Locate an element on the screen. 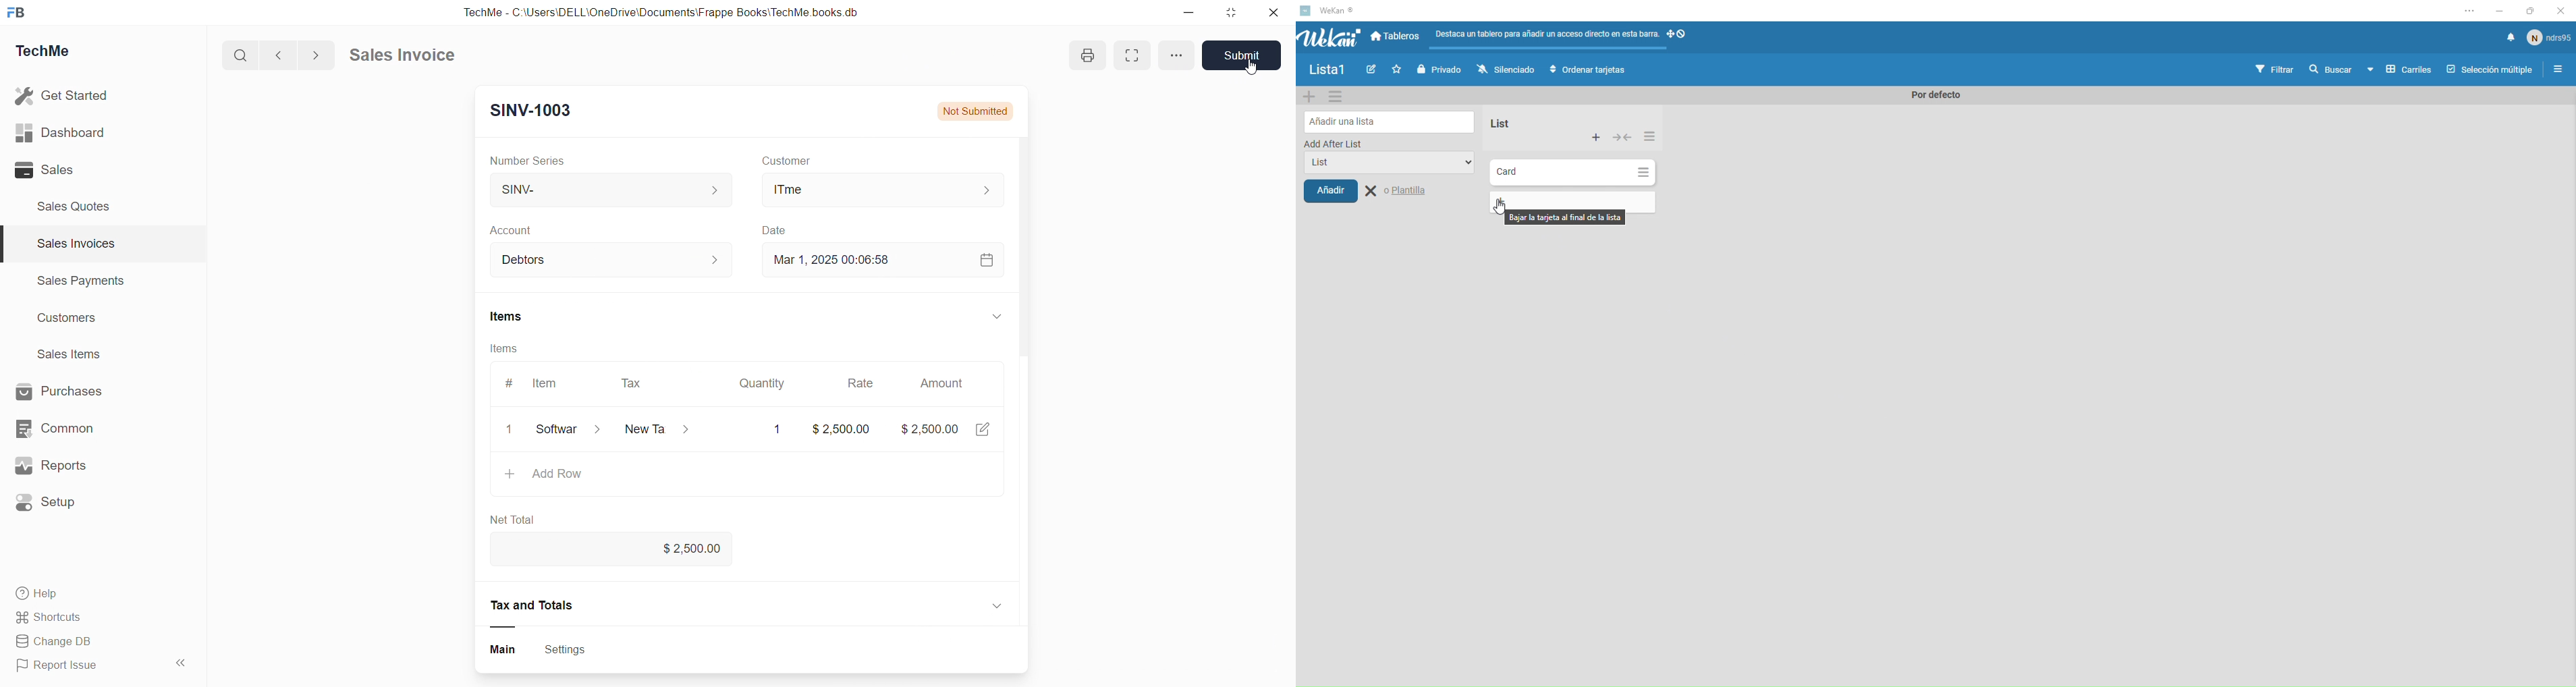 The width and height of the screenshot is (2576, 700). # is located at coordinates (514, 380).